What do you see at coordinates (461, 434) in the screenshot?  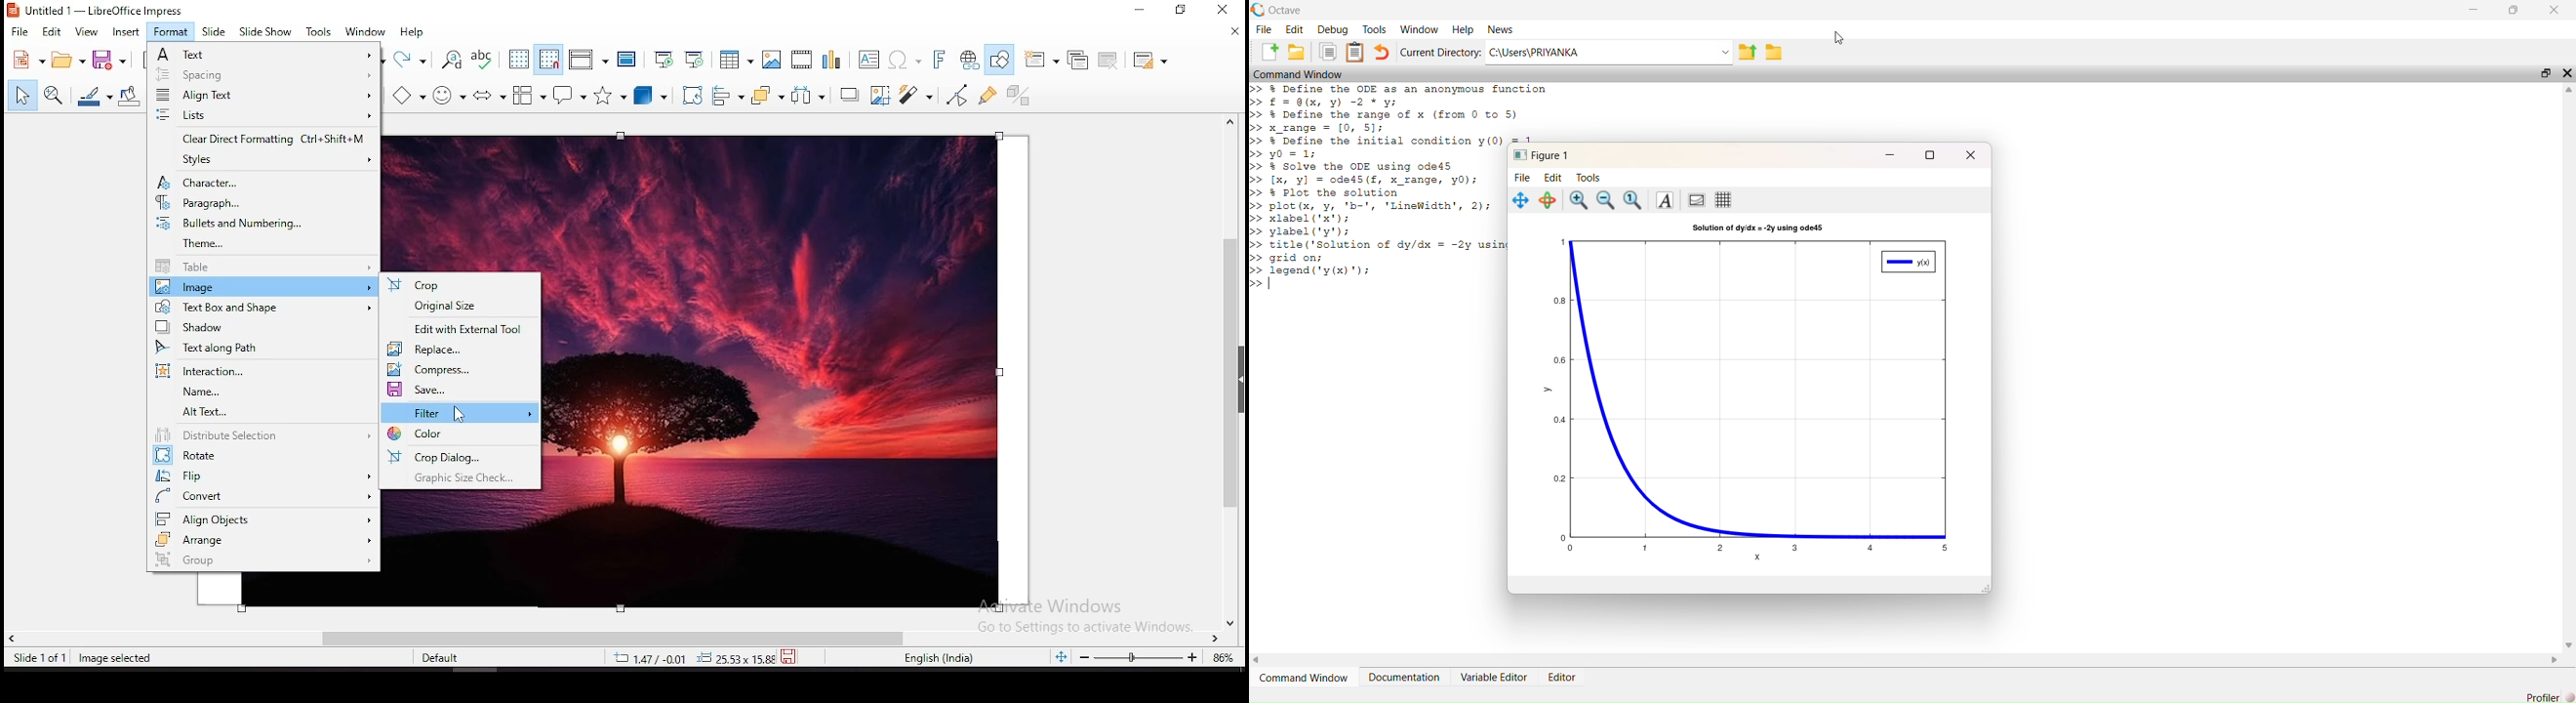 I see `color` at bounding box center [461, 434].